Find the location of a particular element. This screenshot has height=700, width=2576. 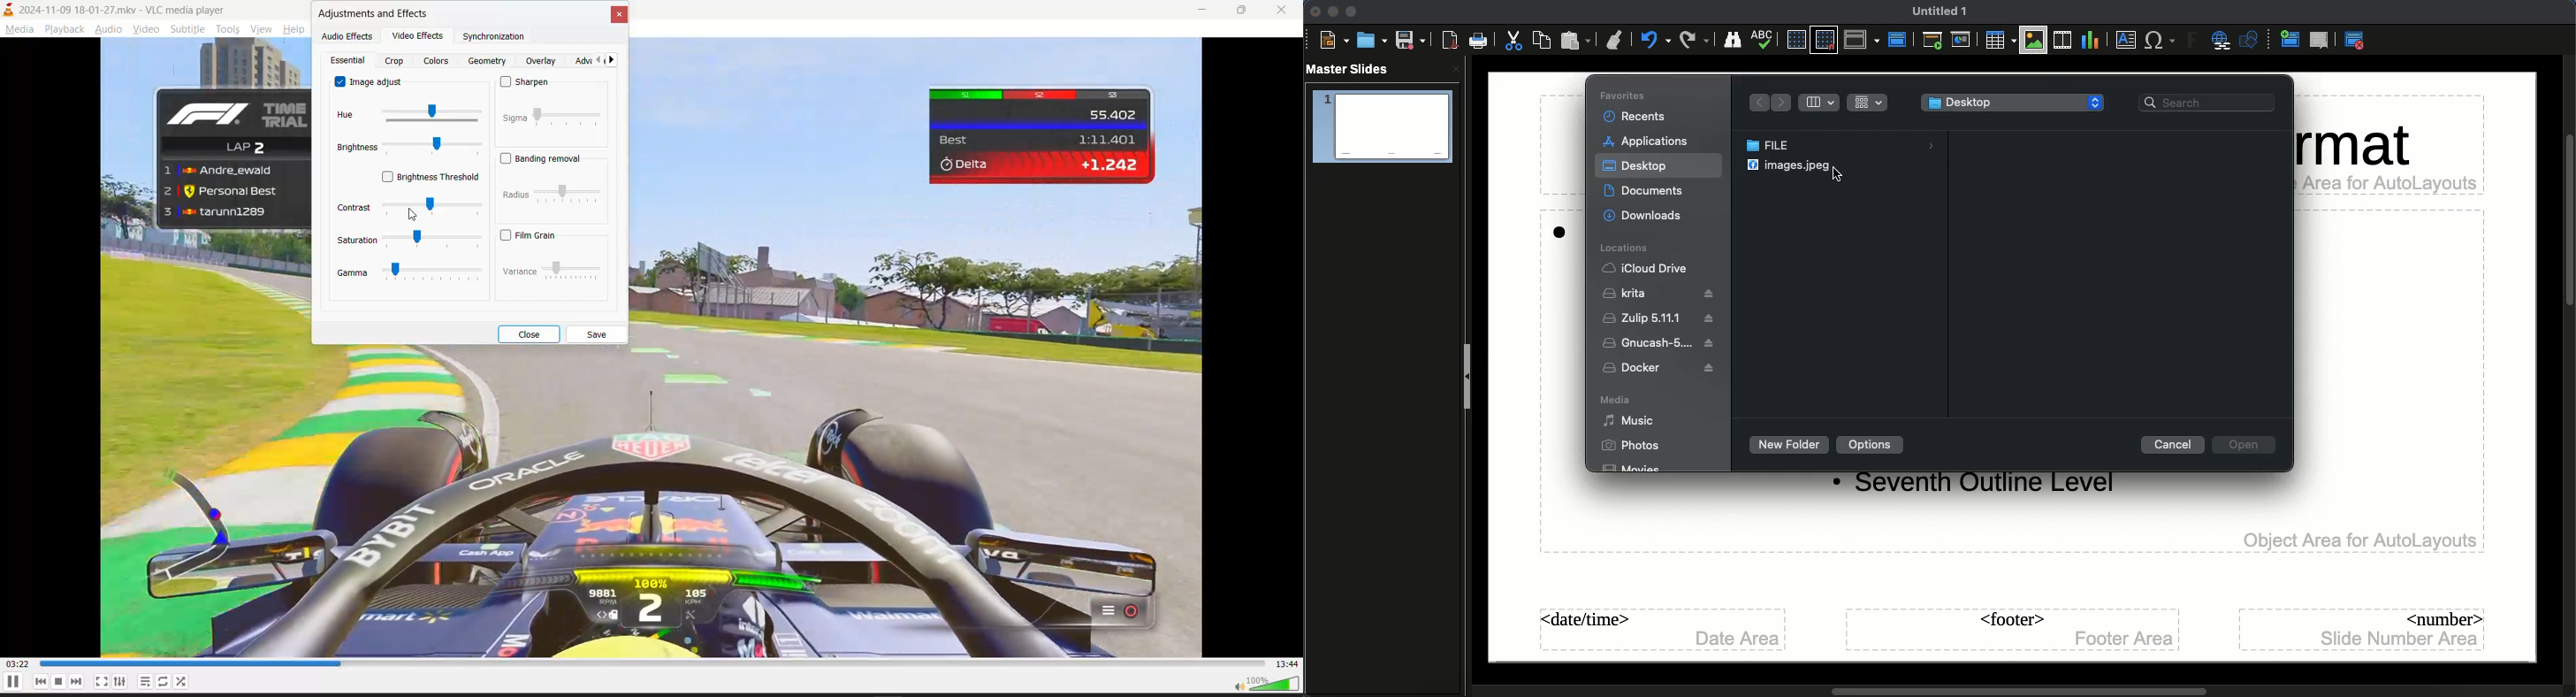

First slide is located at coordinates (1934, 41).